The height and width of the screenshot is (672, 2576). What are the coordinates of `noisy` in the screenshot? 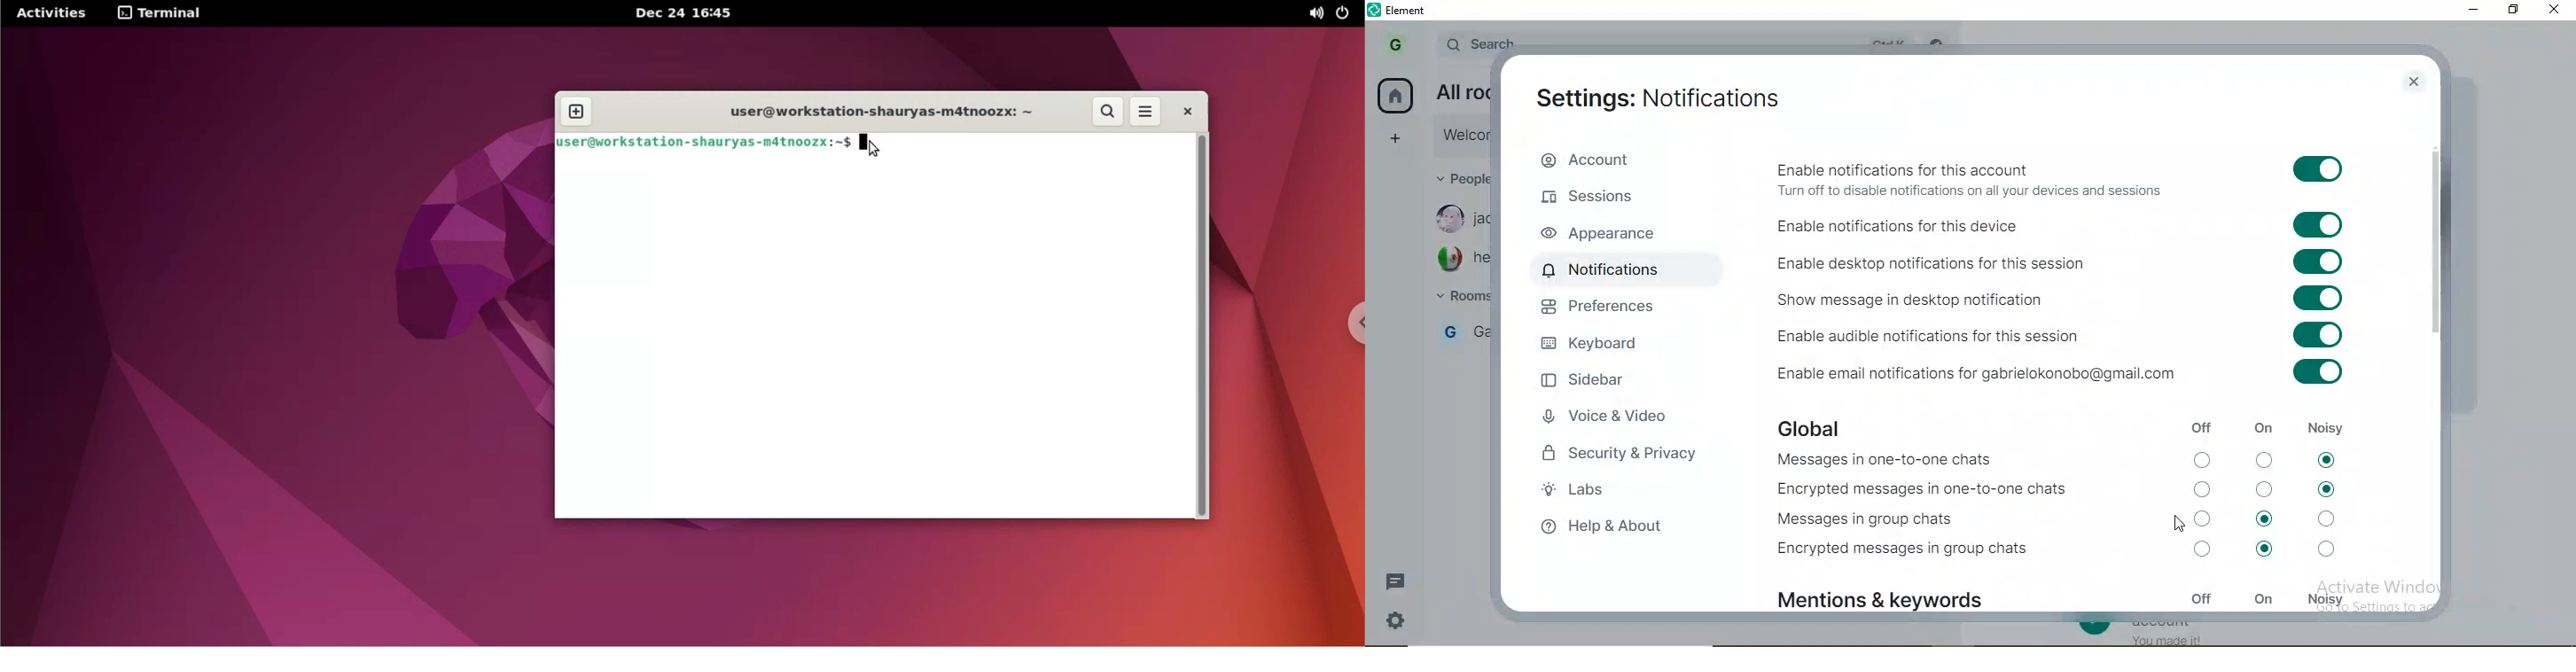 It's located at (2325, 596).